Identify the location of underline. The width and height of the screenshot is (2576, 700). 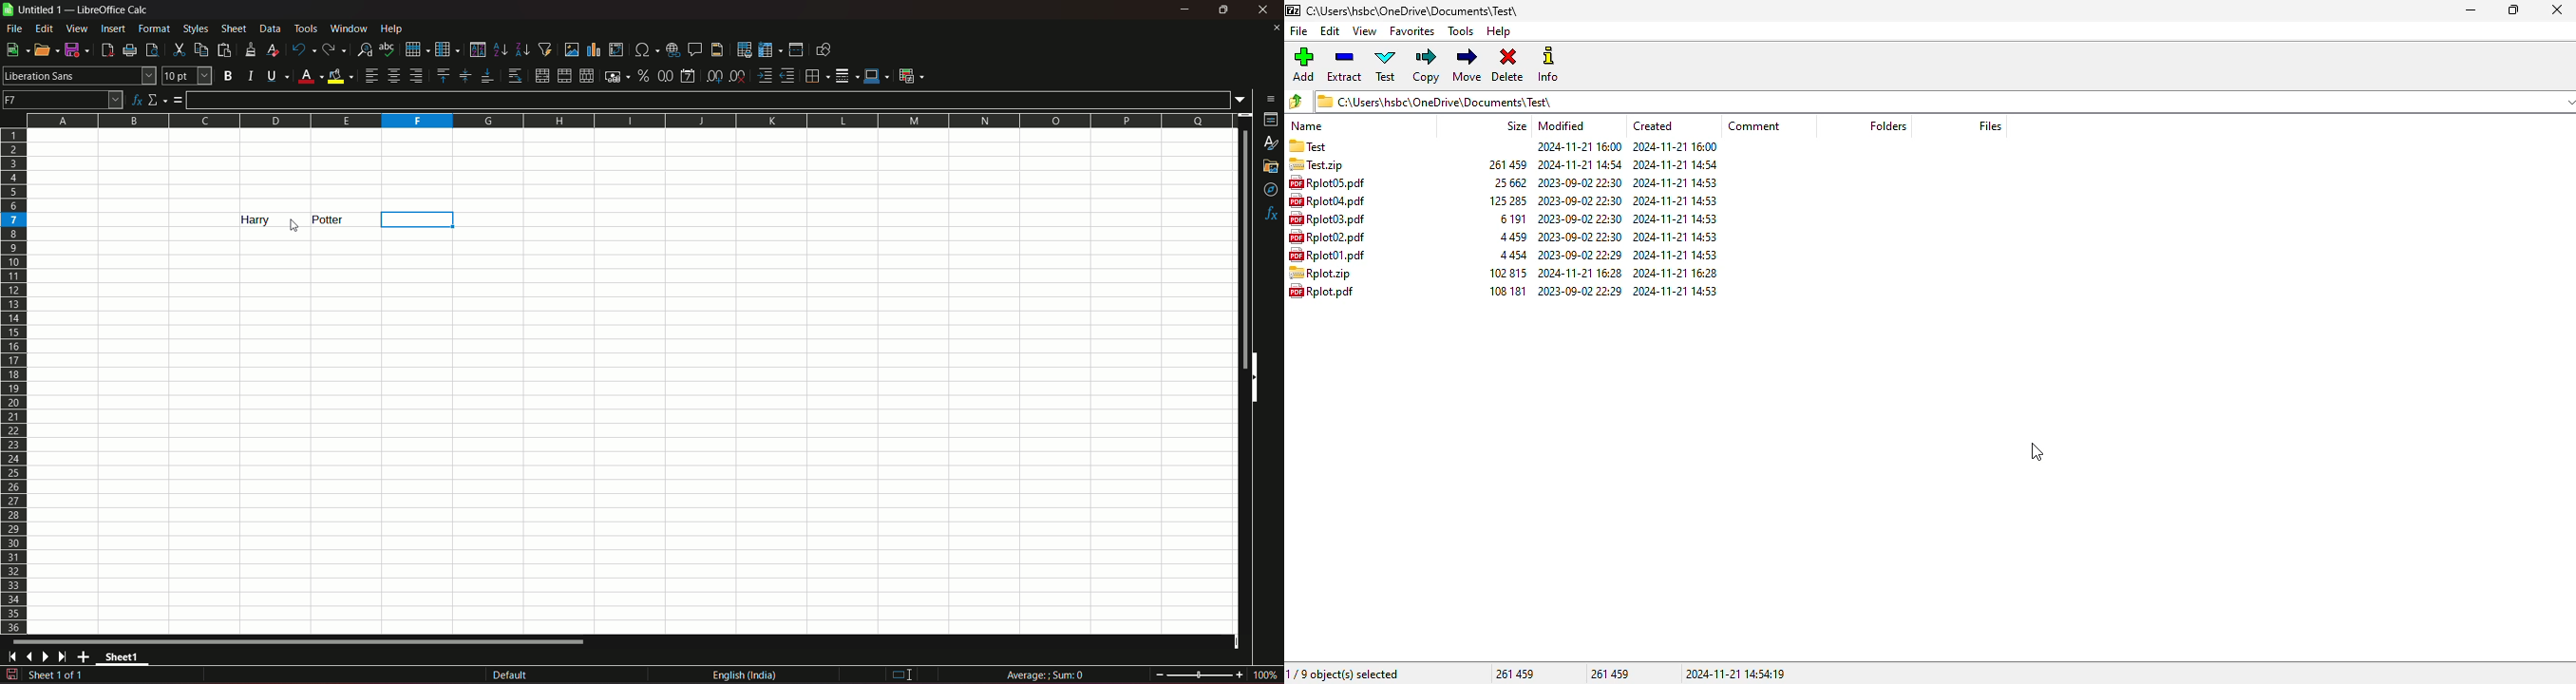
(277, 76).